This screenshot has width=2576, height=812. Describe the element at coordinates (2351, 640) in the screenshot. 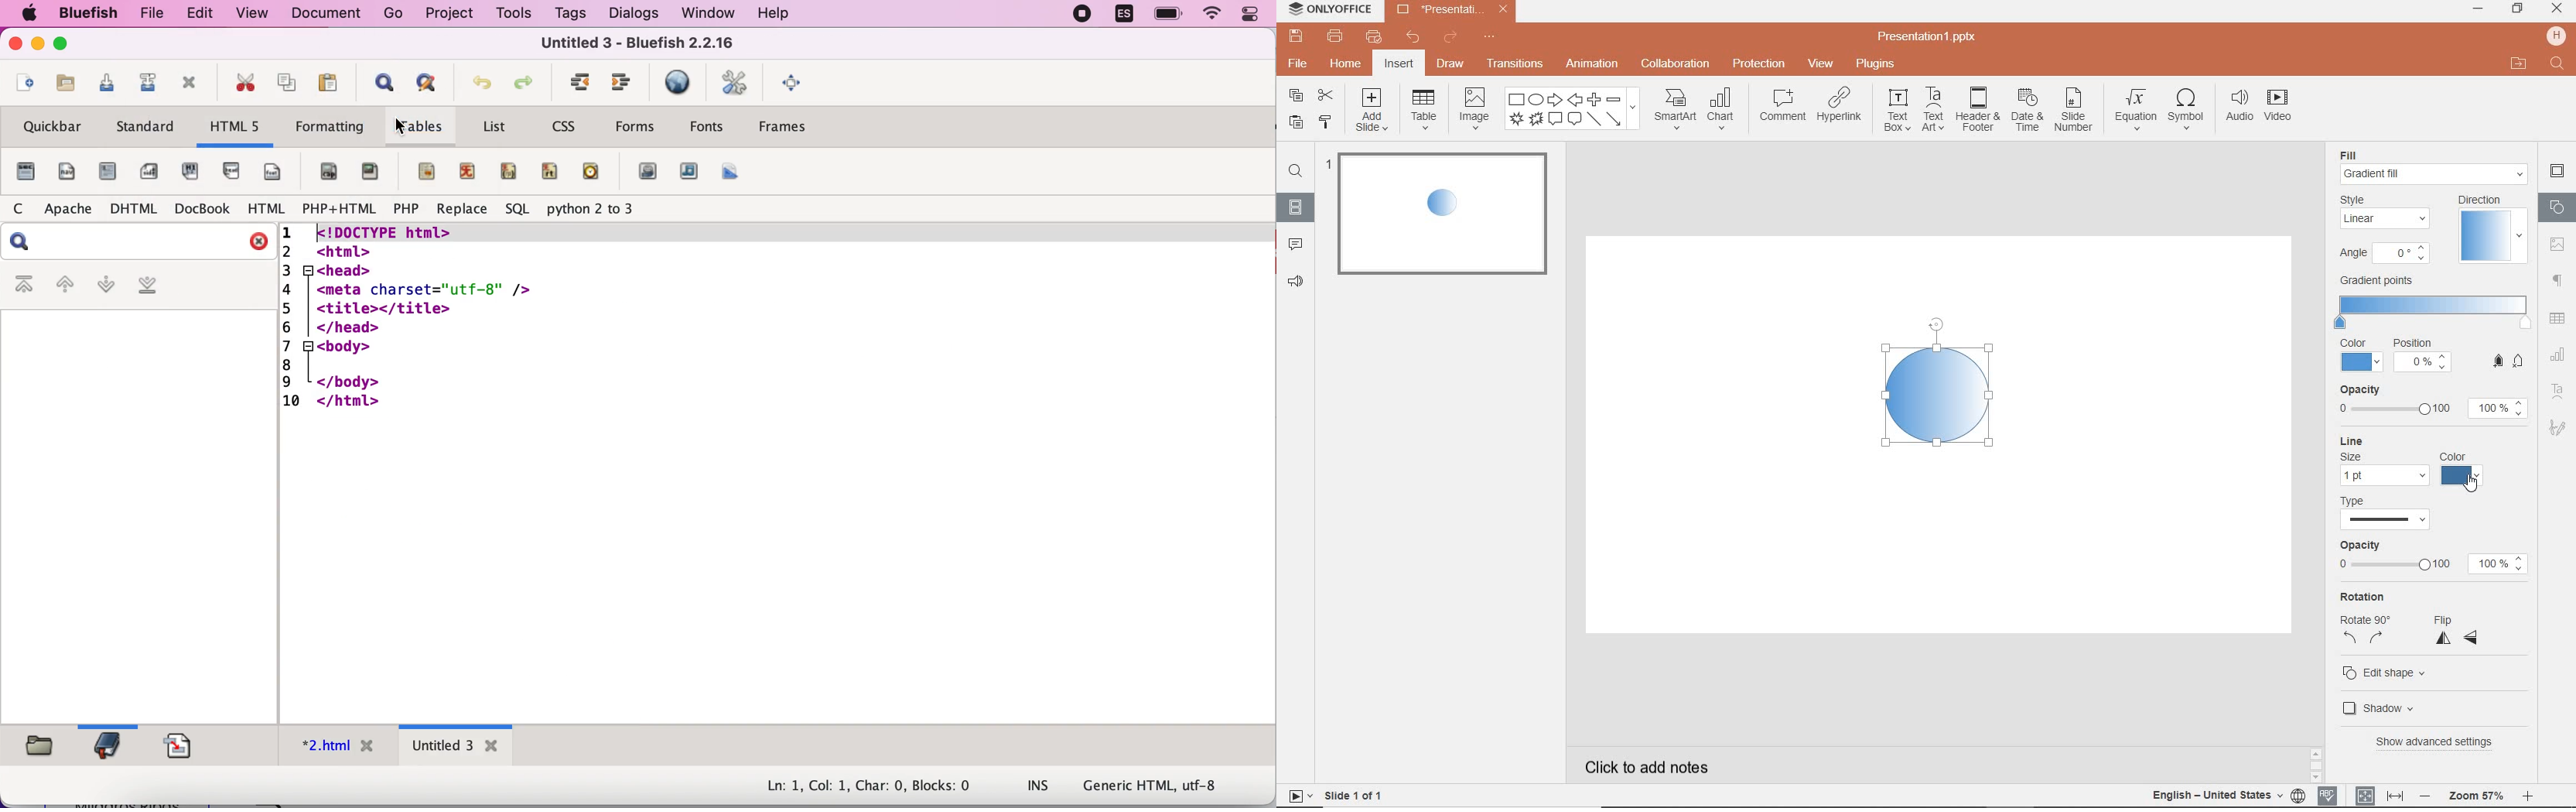

I see `left` at that location.